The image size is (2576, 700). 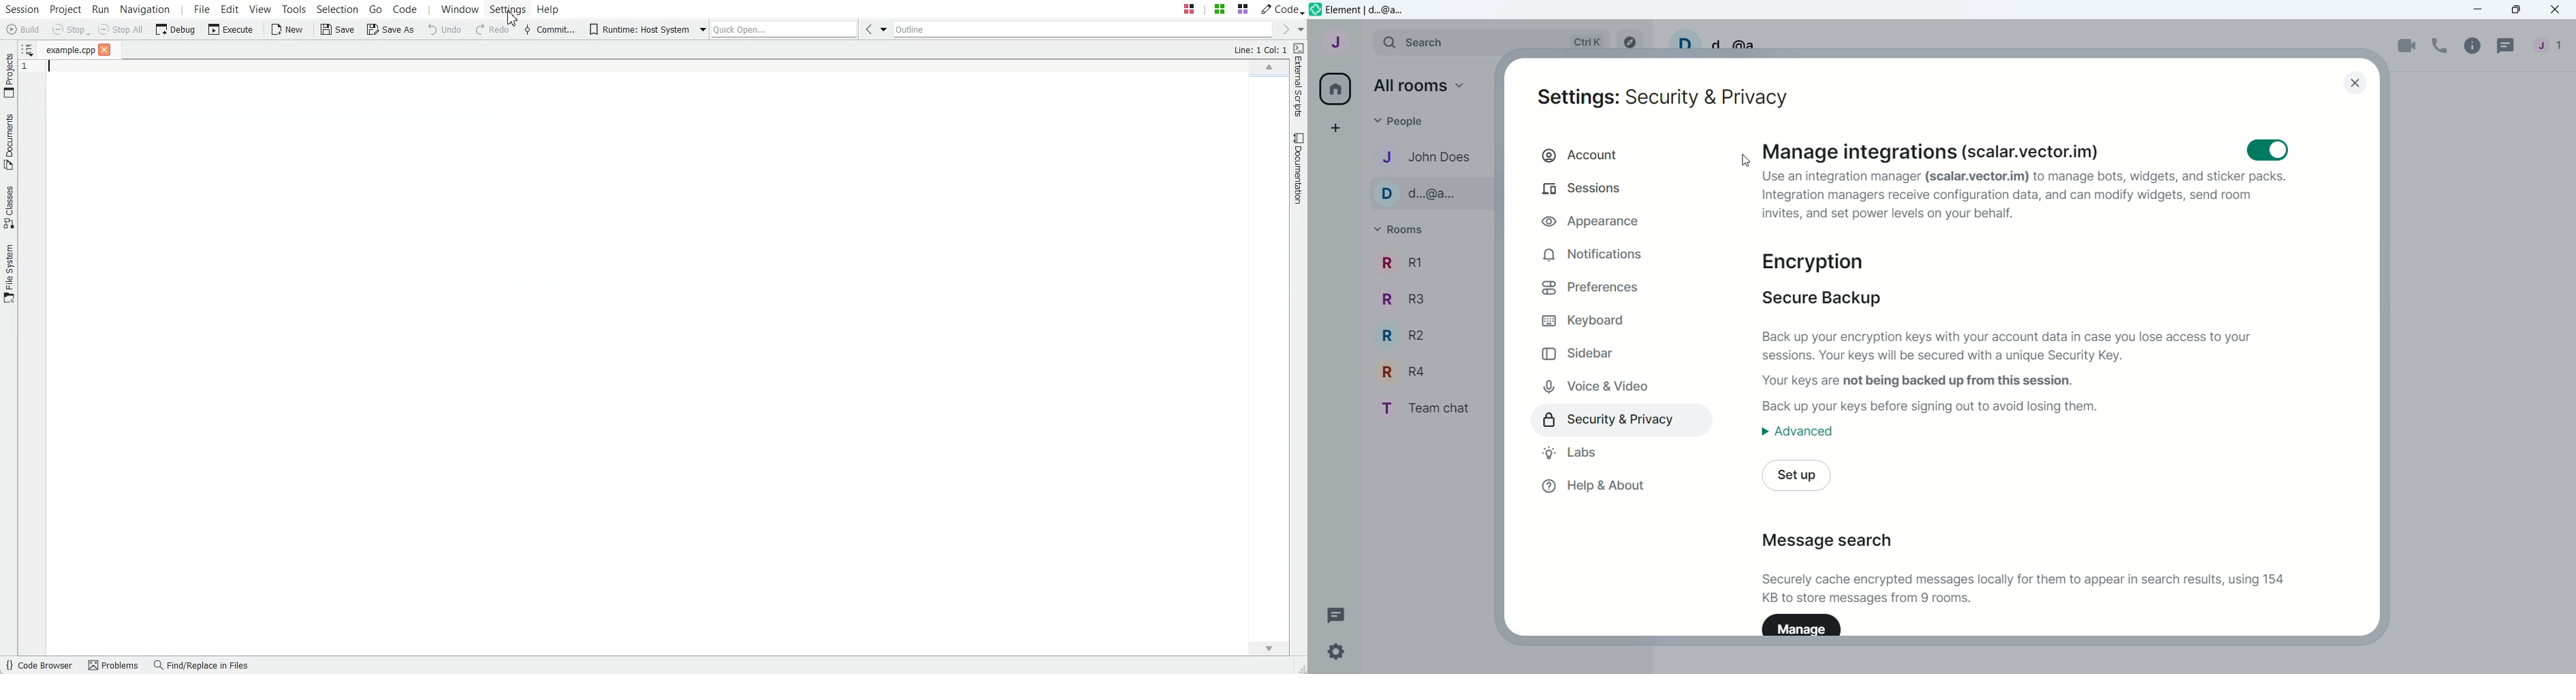 I want to click on help & about, so click(x=1596, y=487).